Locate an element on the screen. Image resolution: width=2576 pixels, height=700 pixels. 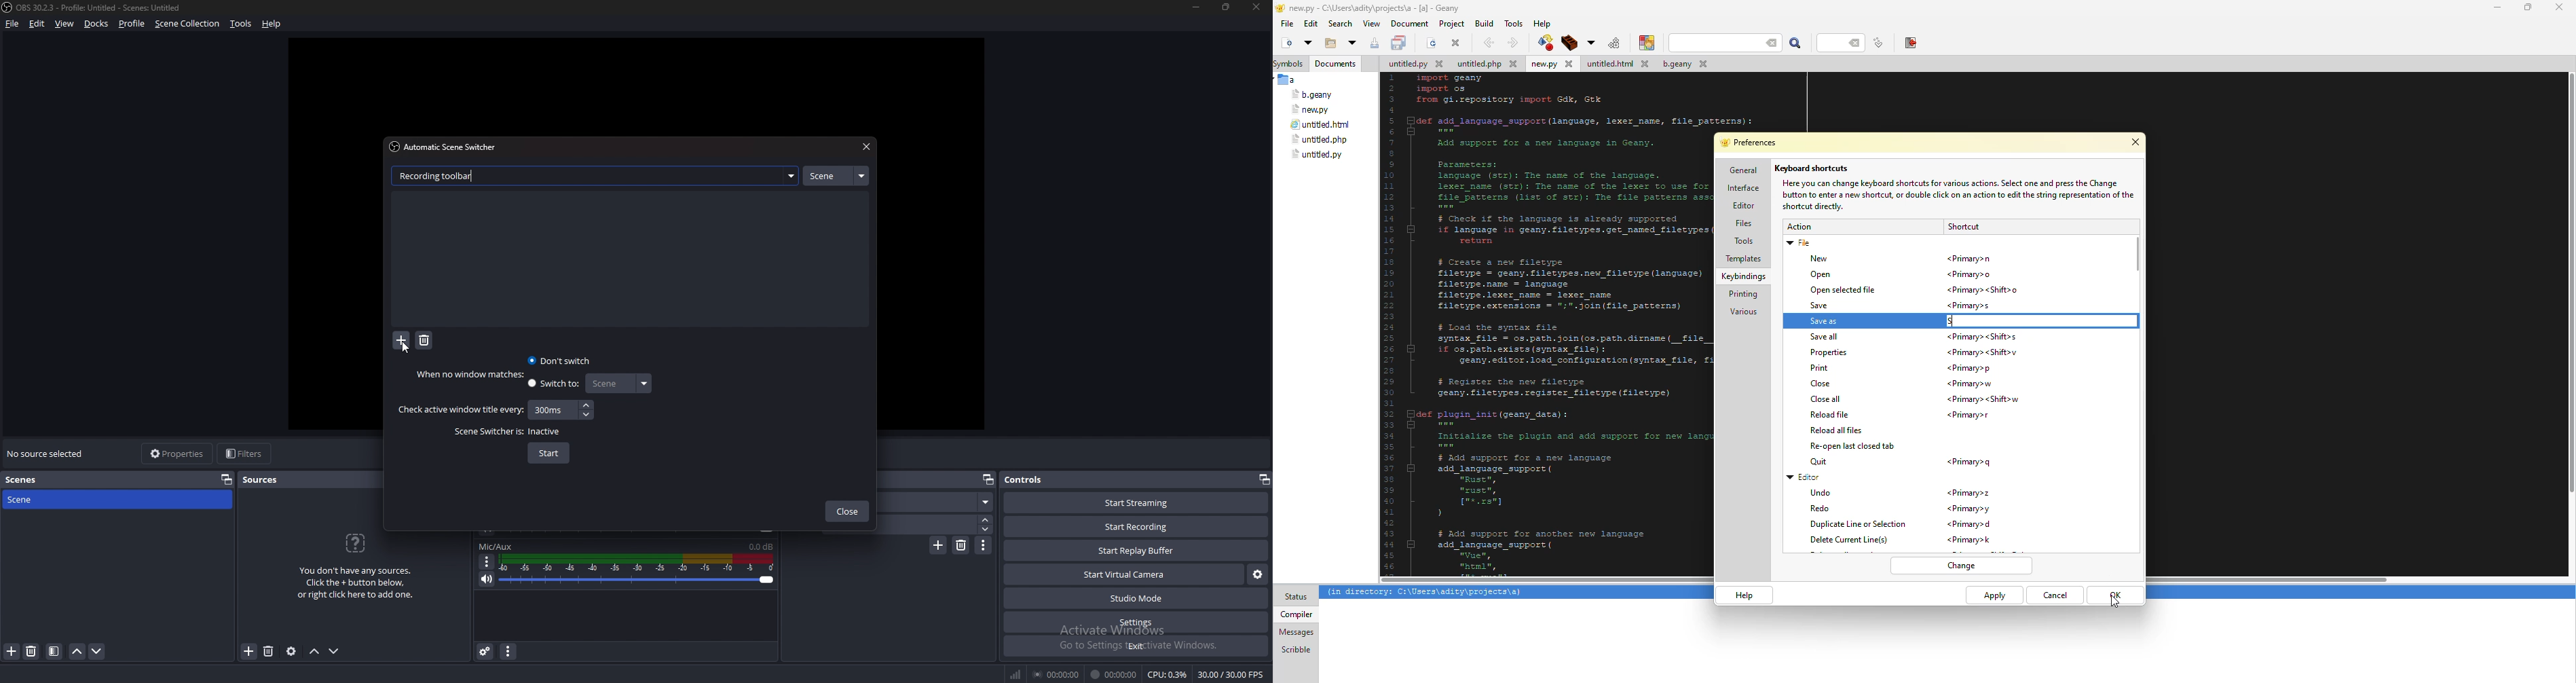
shortcut is located at coordinates (1981, 337).